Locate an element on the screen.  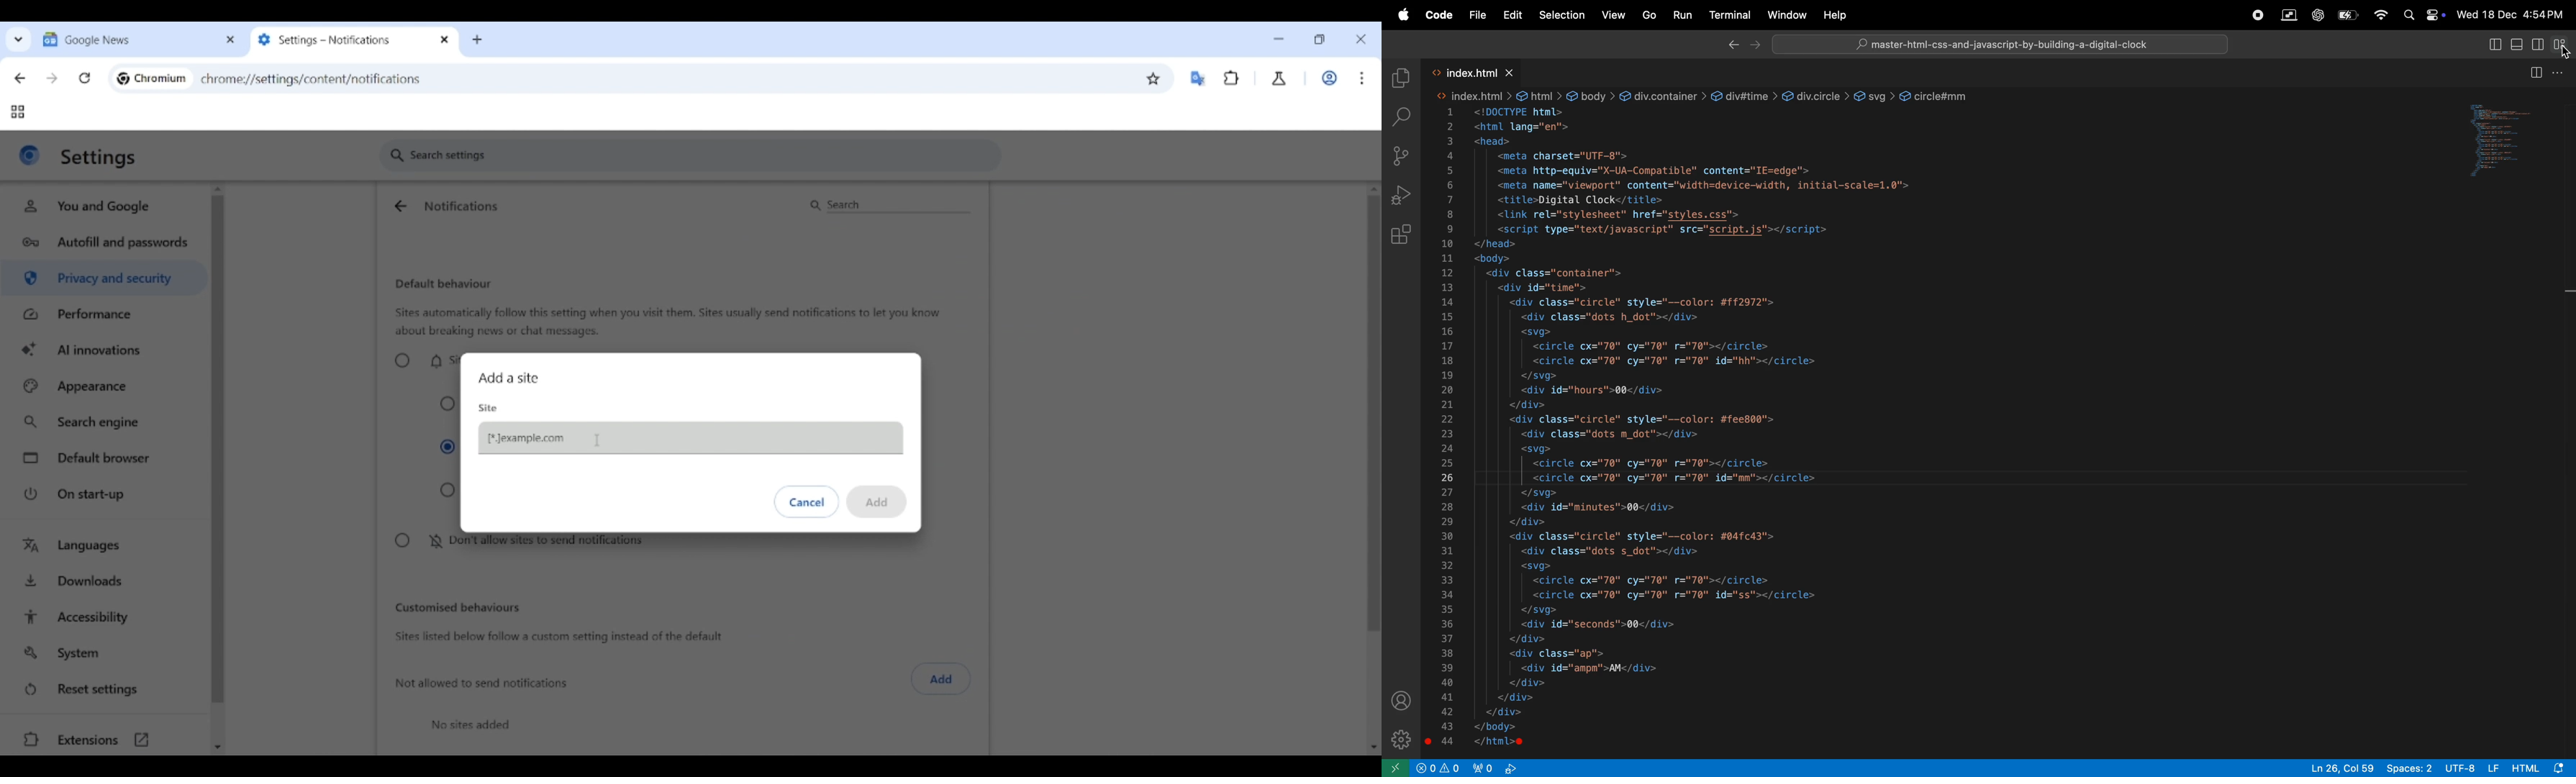
Quick slide to top is located at coordinates (218, 189).